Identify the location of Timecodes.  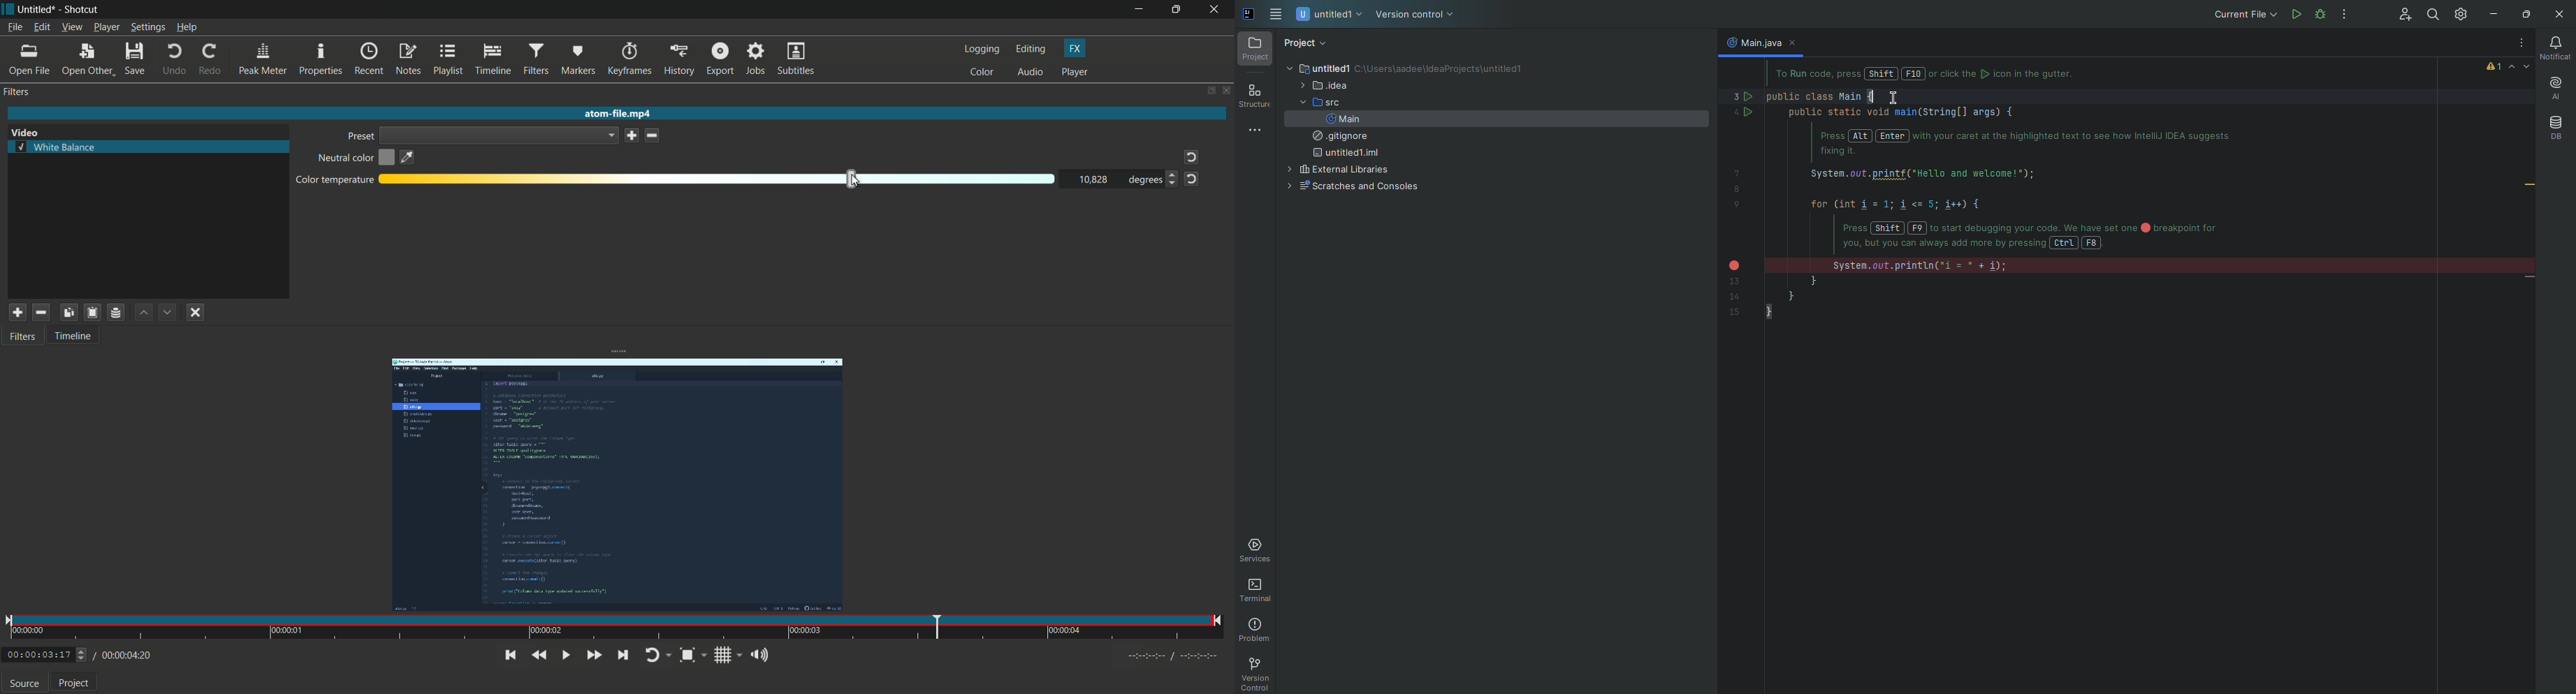
(1165, 655).